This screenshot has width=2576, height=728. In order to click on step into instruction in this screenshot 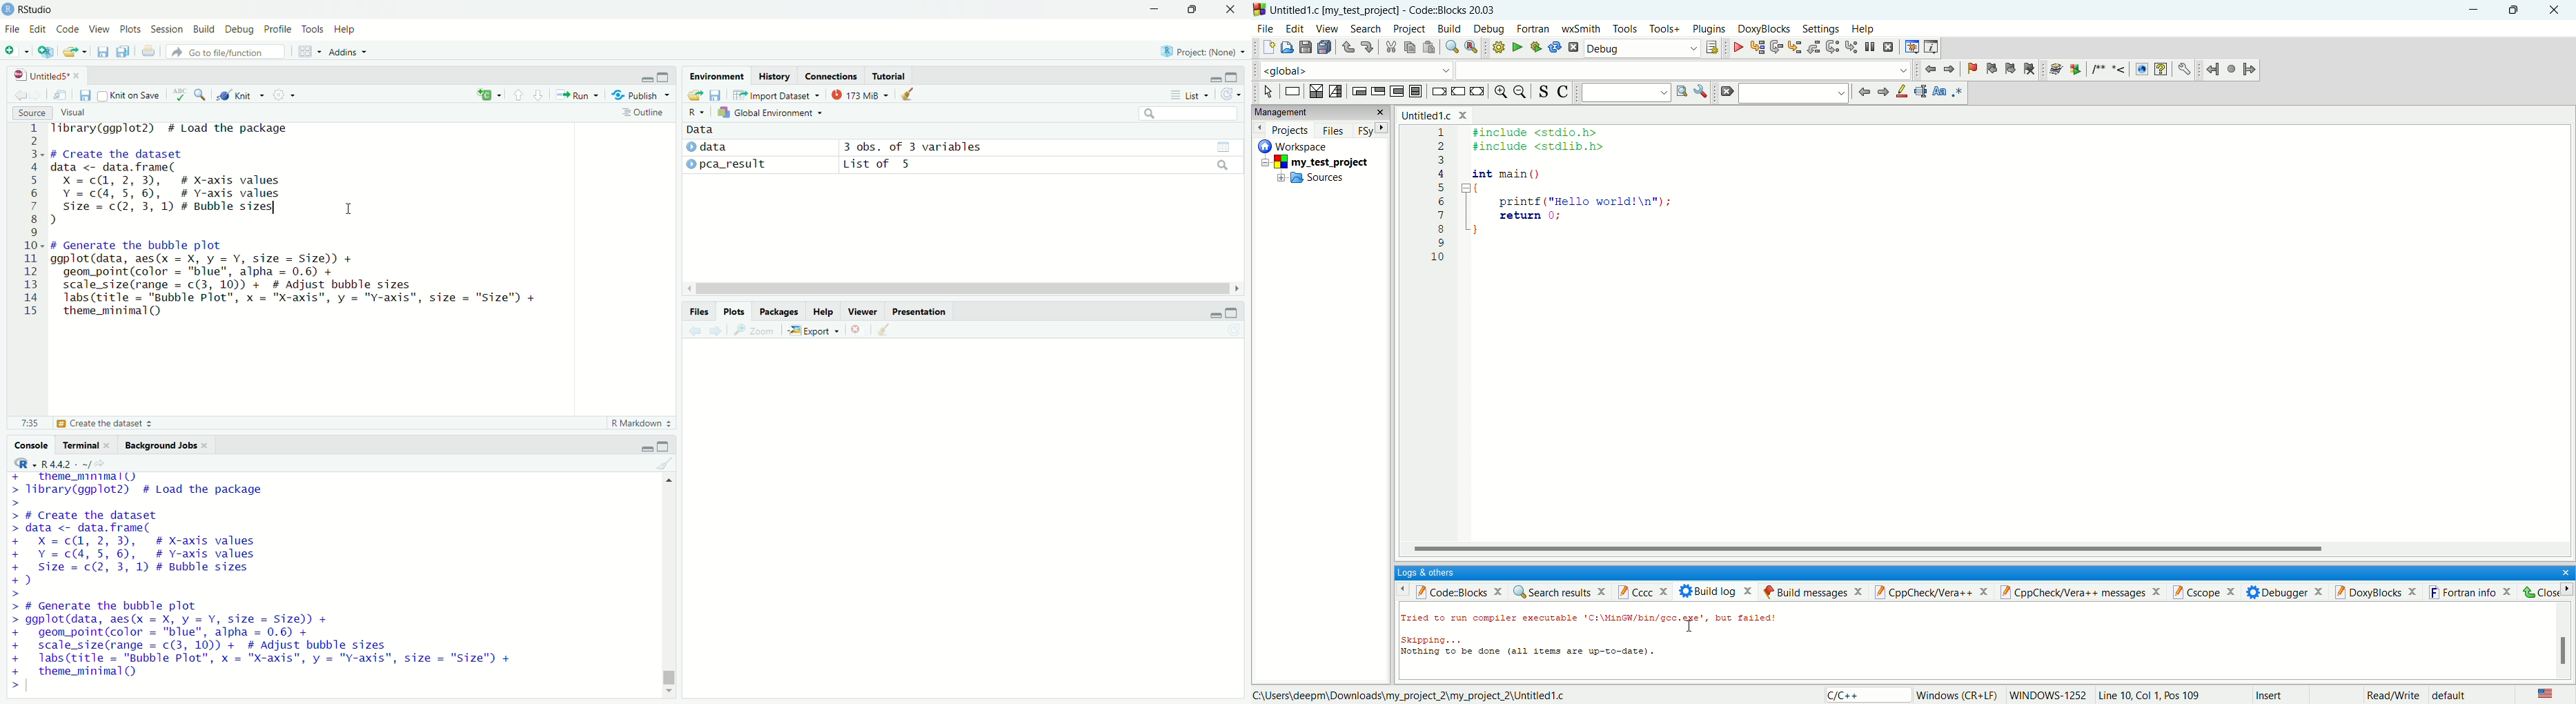, I will do `click(1851, 47)`.